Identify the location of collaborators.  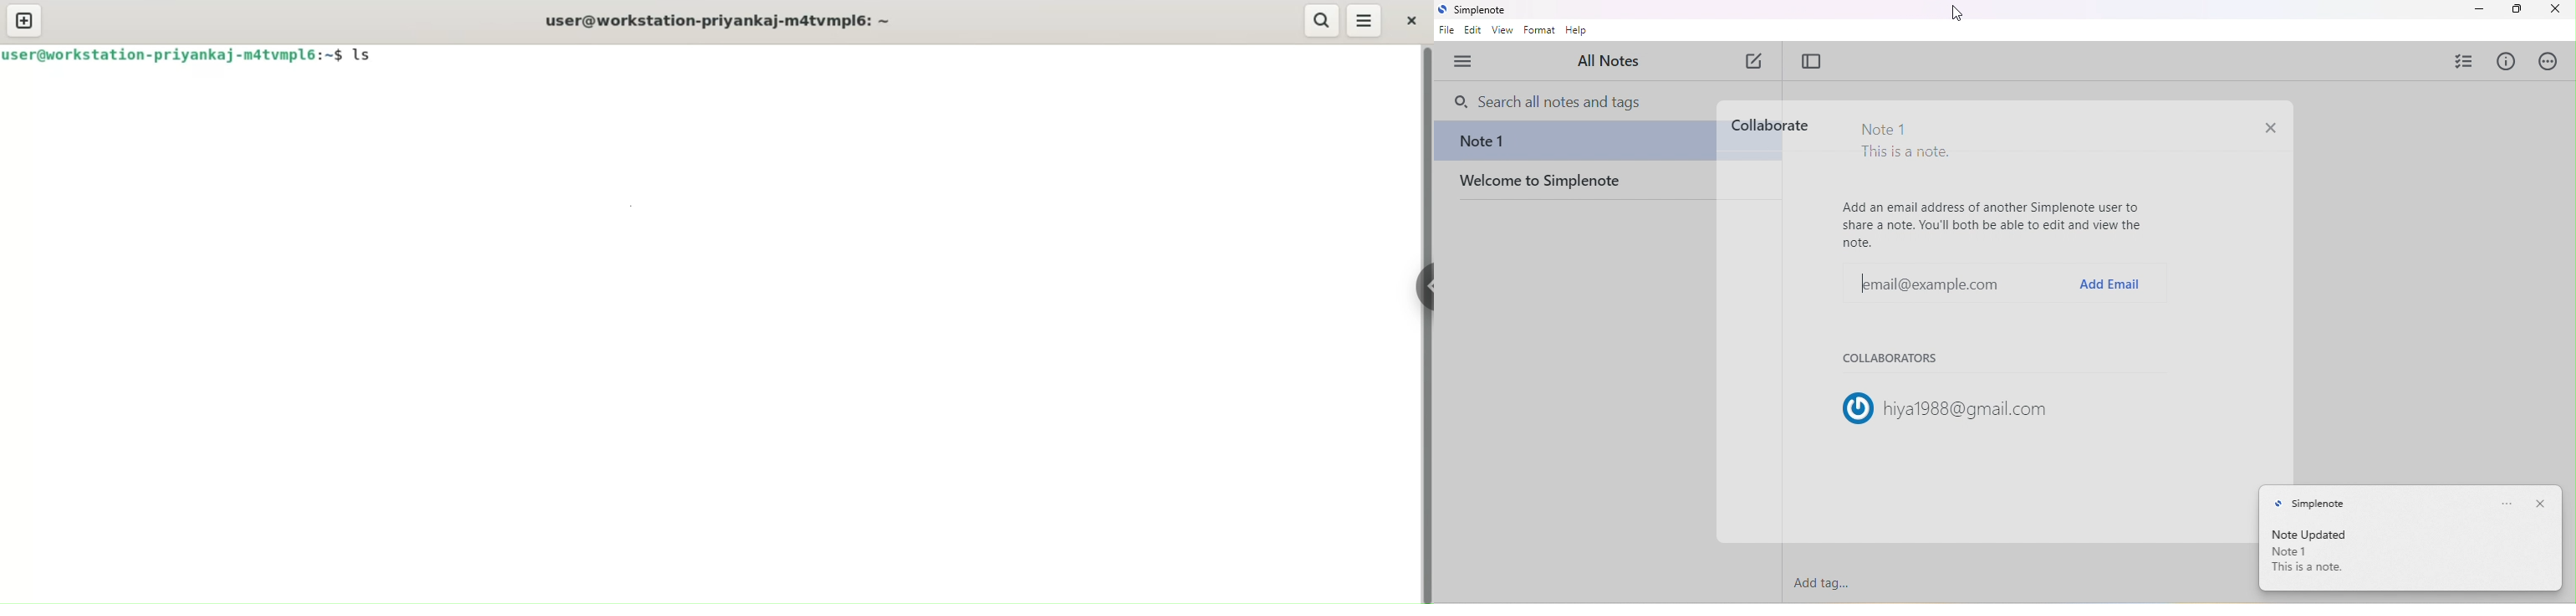
(1895, 361).